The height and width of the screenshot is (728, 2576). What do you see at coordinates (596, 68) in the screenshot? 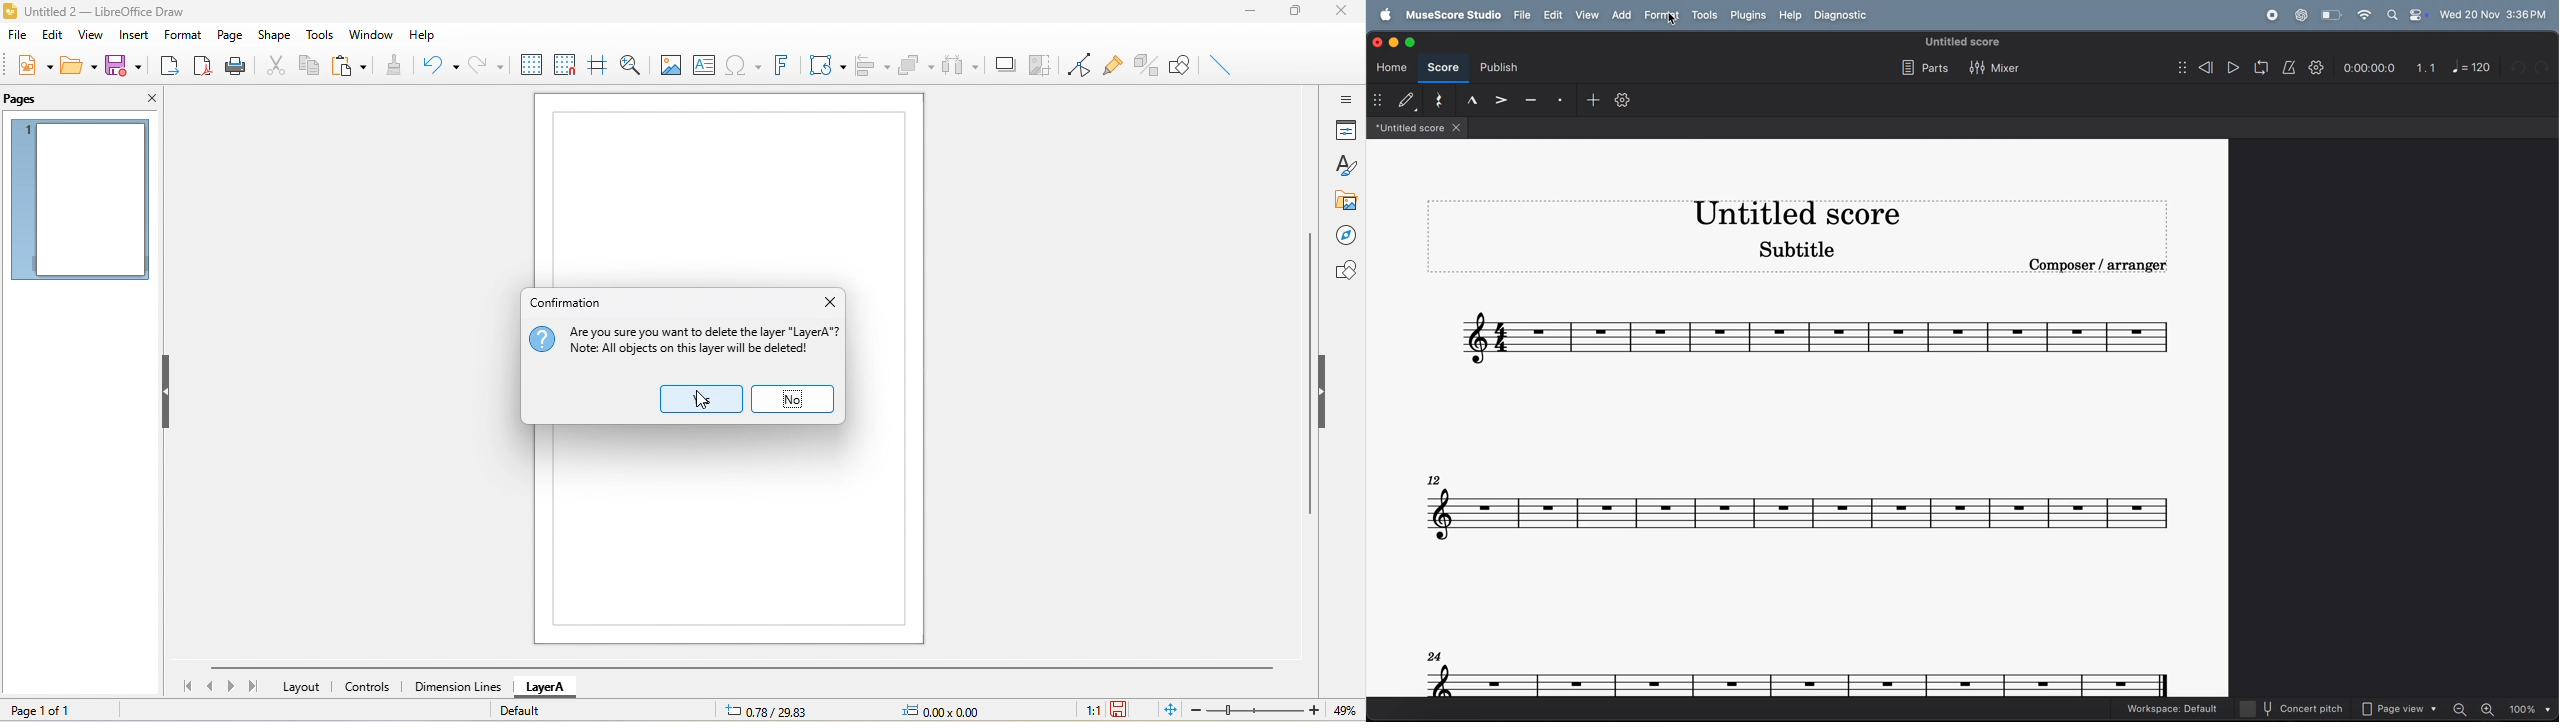
I see `helpline while moving` at bounding box center [596, 68].